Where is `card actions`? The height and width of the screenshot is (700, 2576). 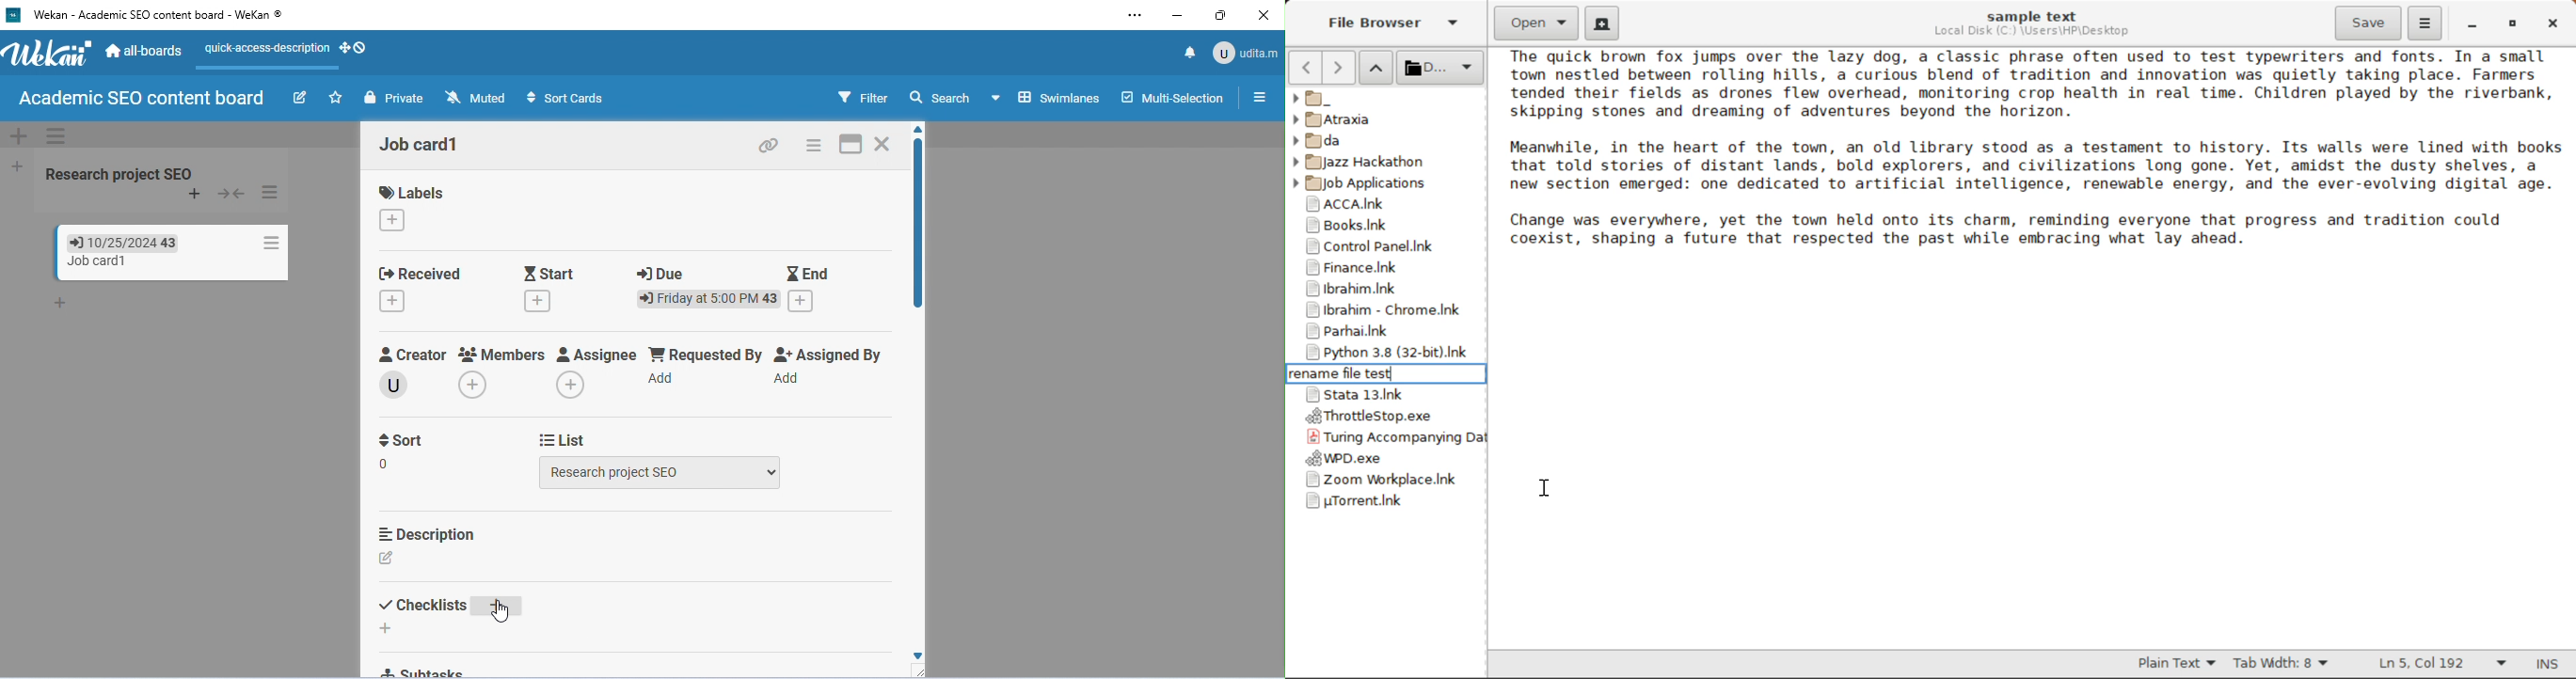
card actions is located at coordinates (815, 145).